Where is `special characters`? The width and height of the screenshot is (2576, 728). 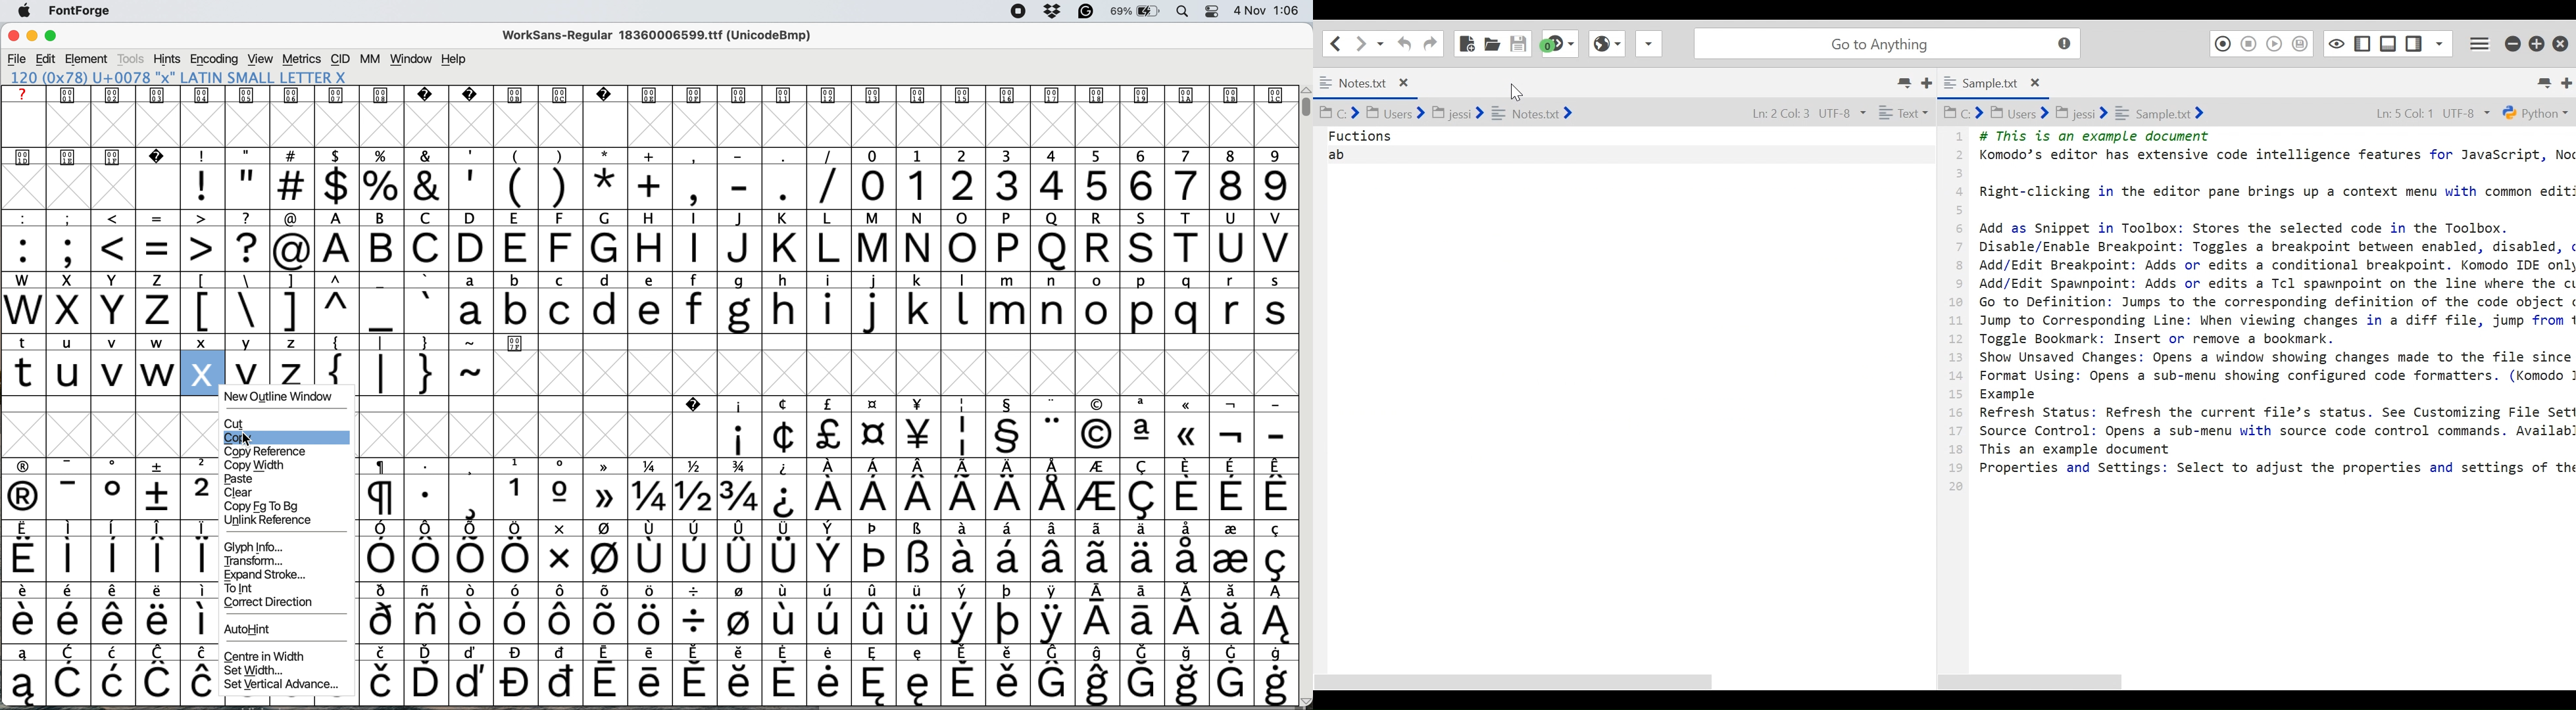 special characters is located at coordinates (109, 497).